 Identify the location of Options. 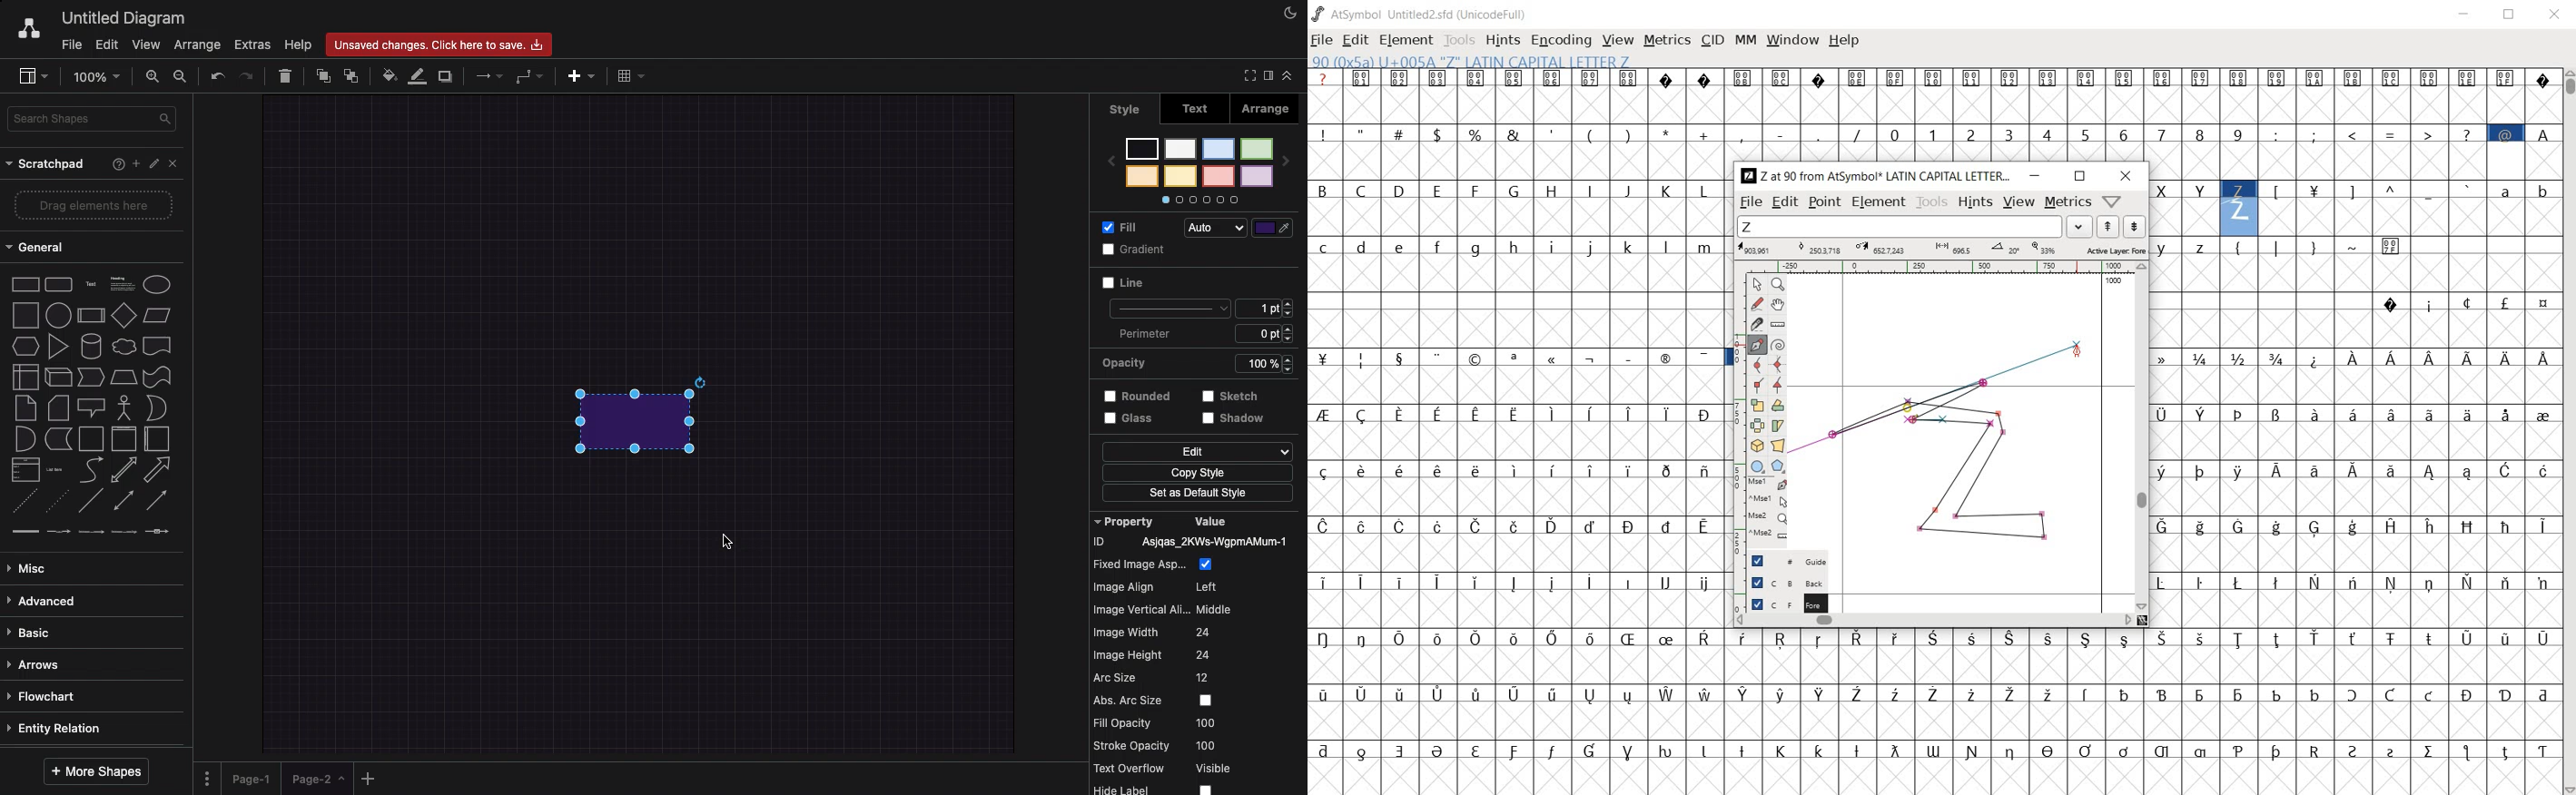
(207, 772).